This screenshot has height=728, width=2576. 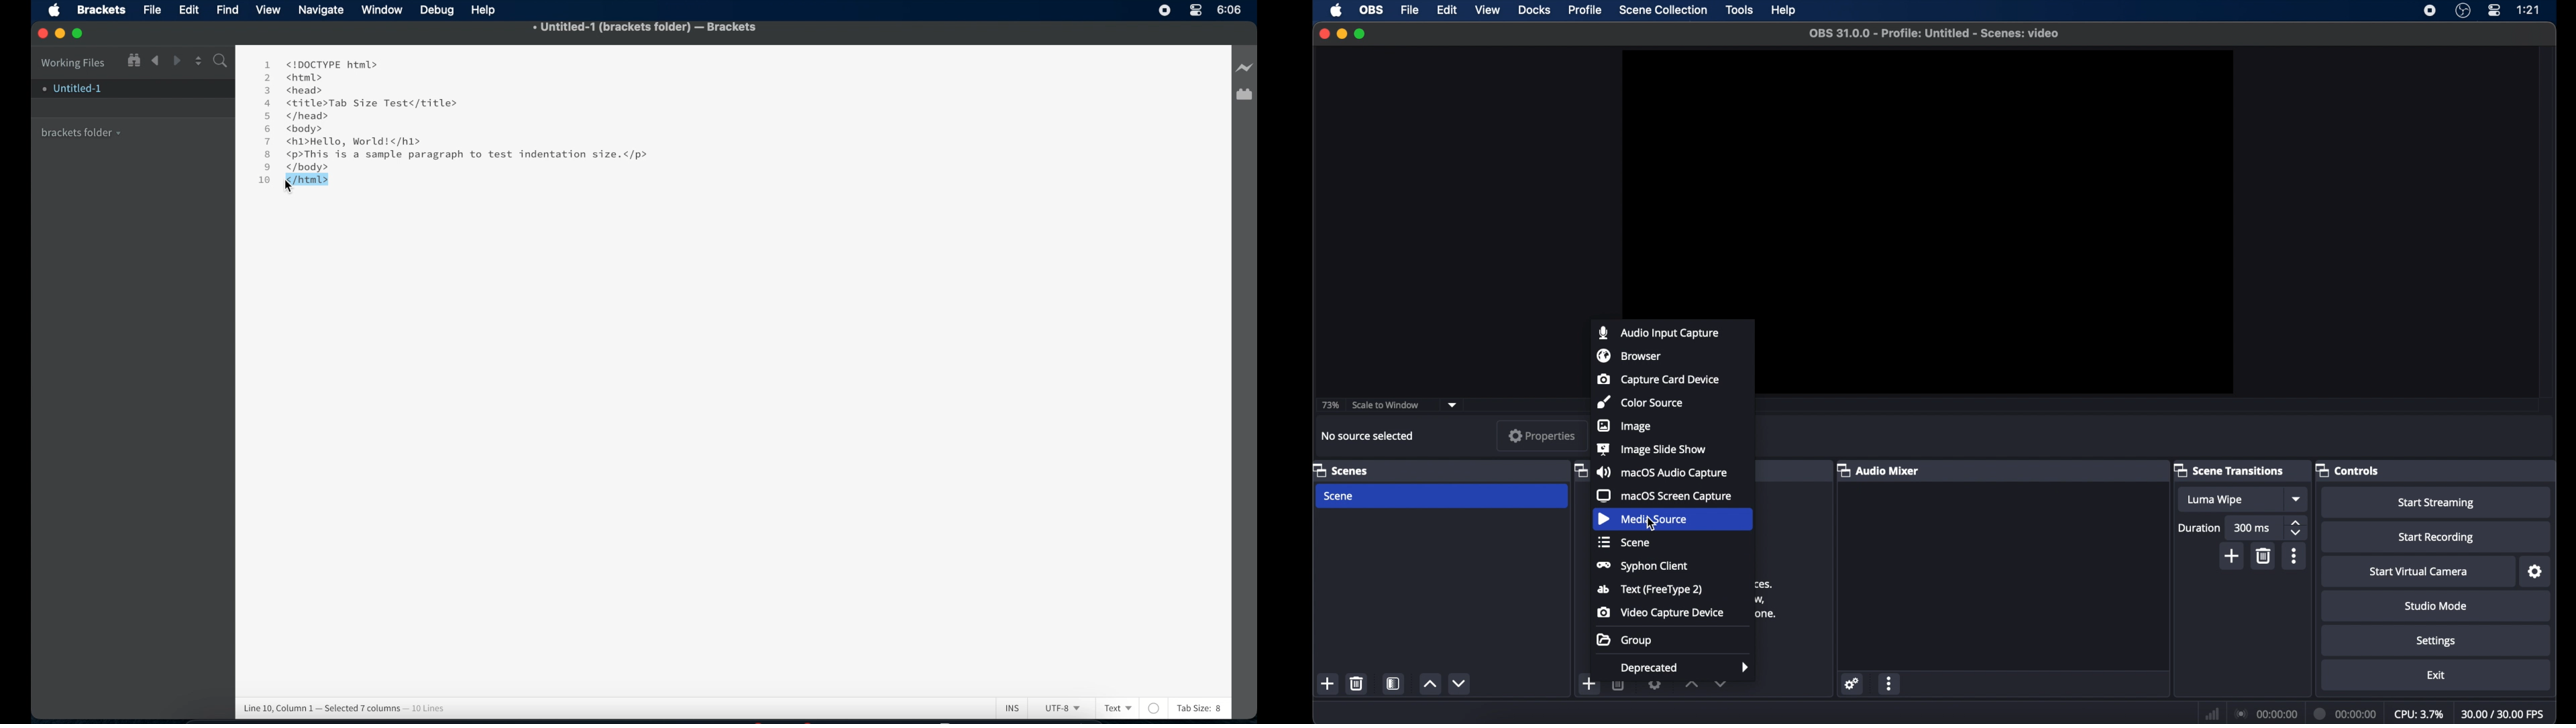 I want to click on delete, so click(x=1619, y=686).